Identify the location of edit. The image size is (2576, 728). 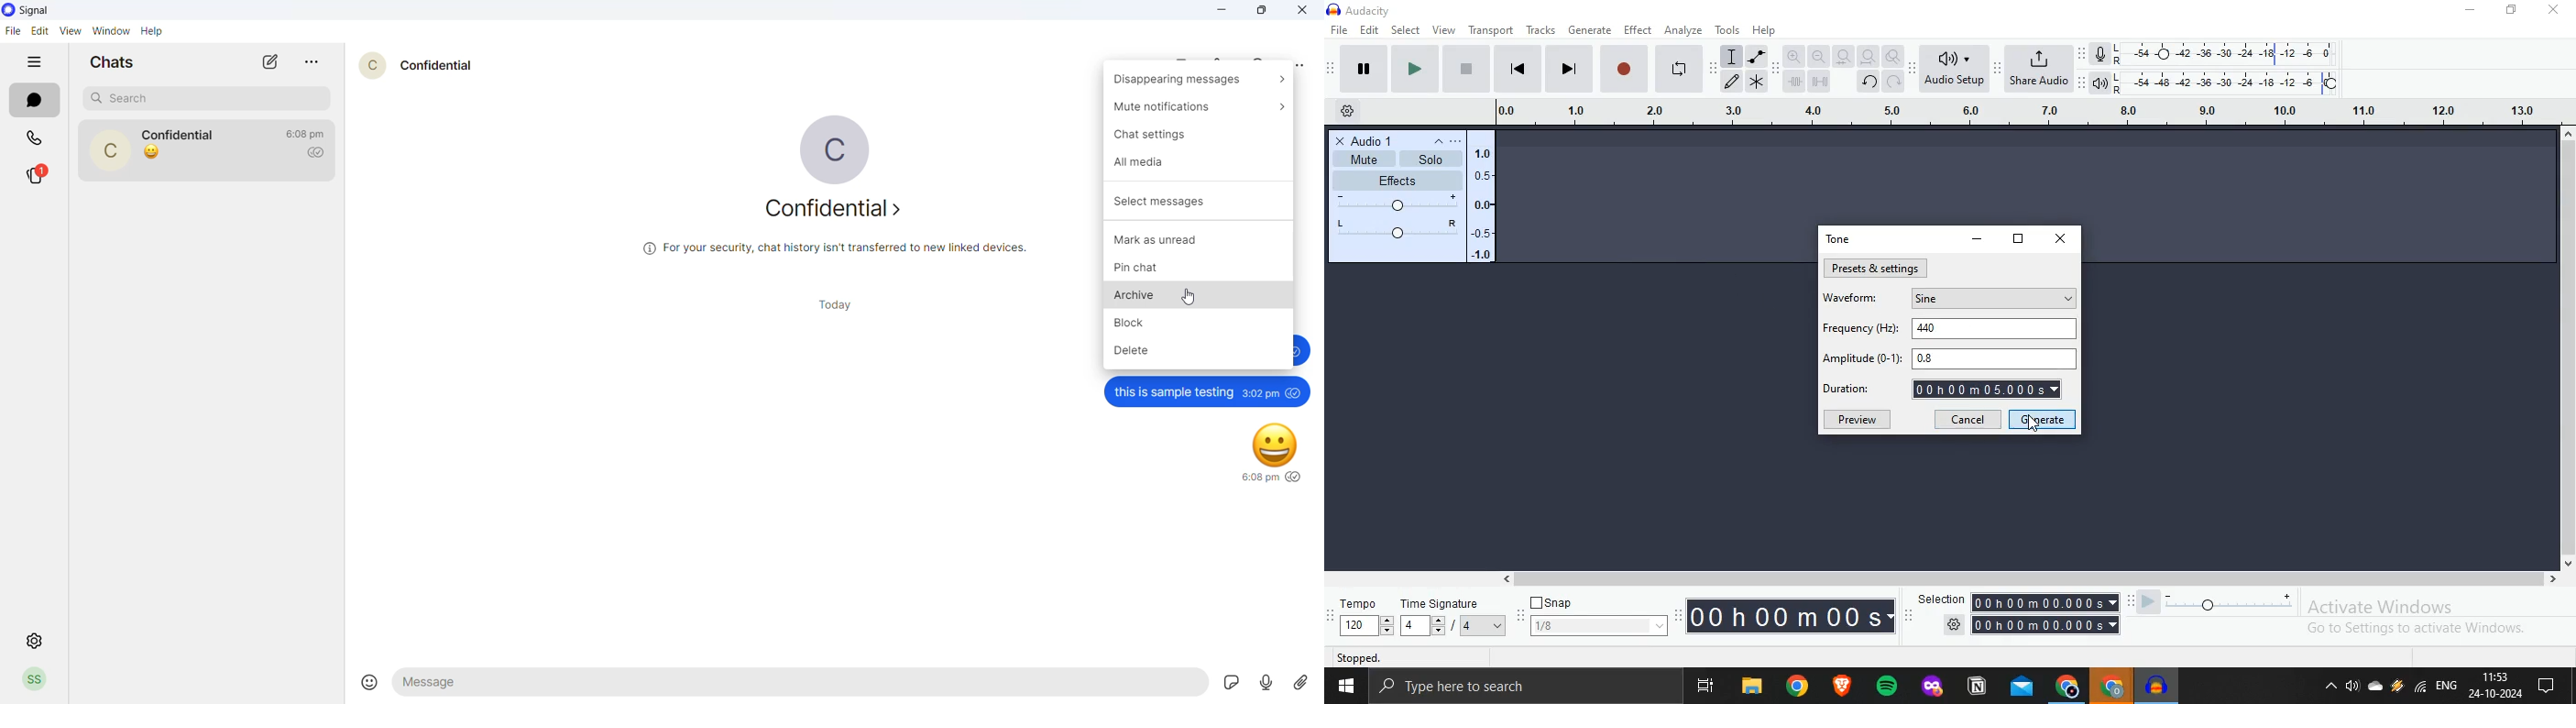
(39, 29).